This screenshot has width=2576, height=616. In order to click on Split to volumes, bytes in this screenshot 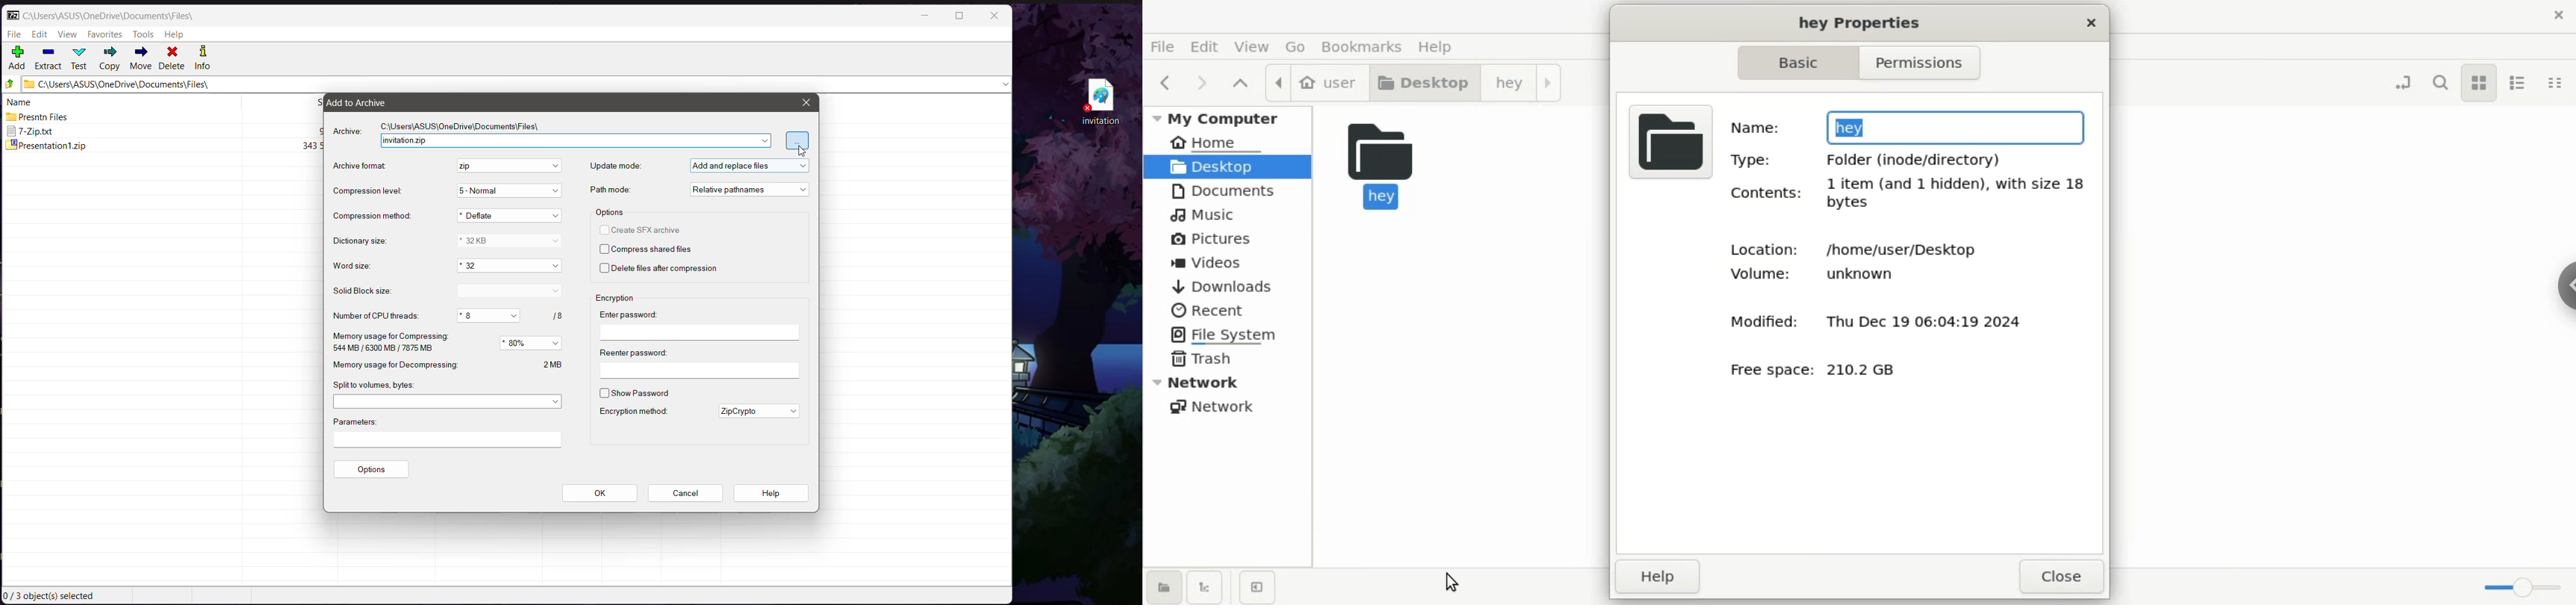, I will do `click(375, 385)`.